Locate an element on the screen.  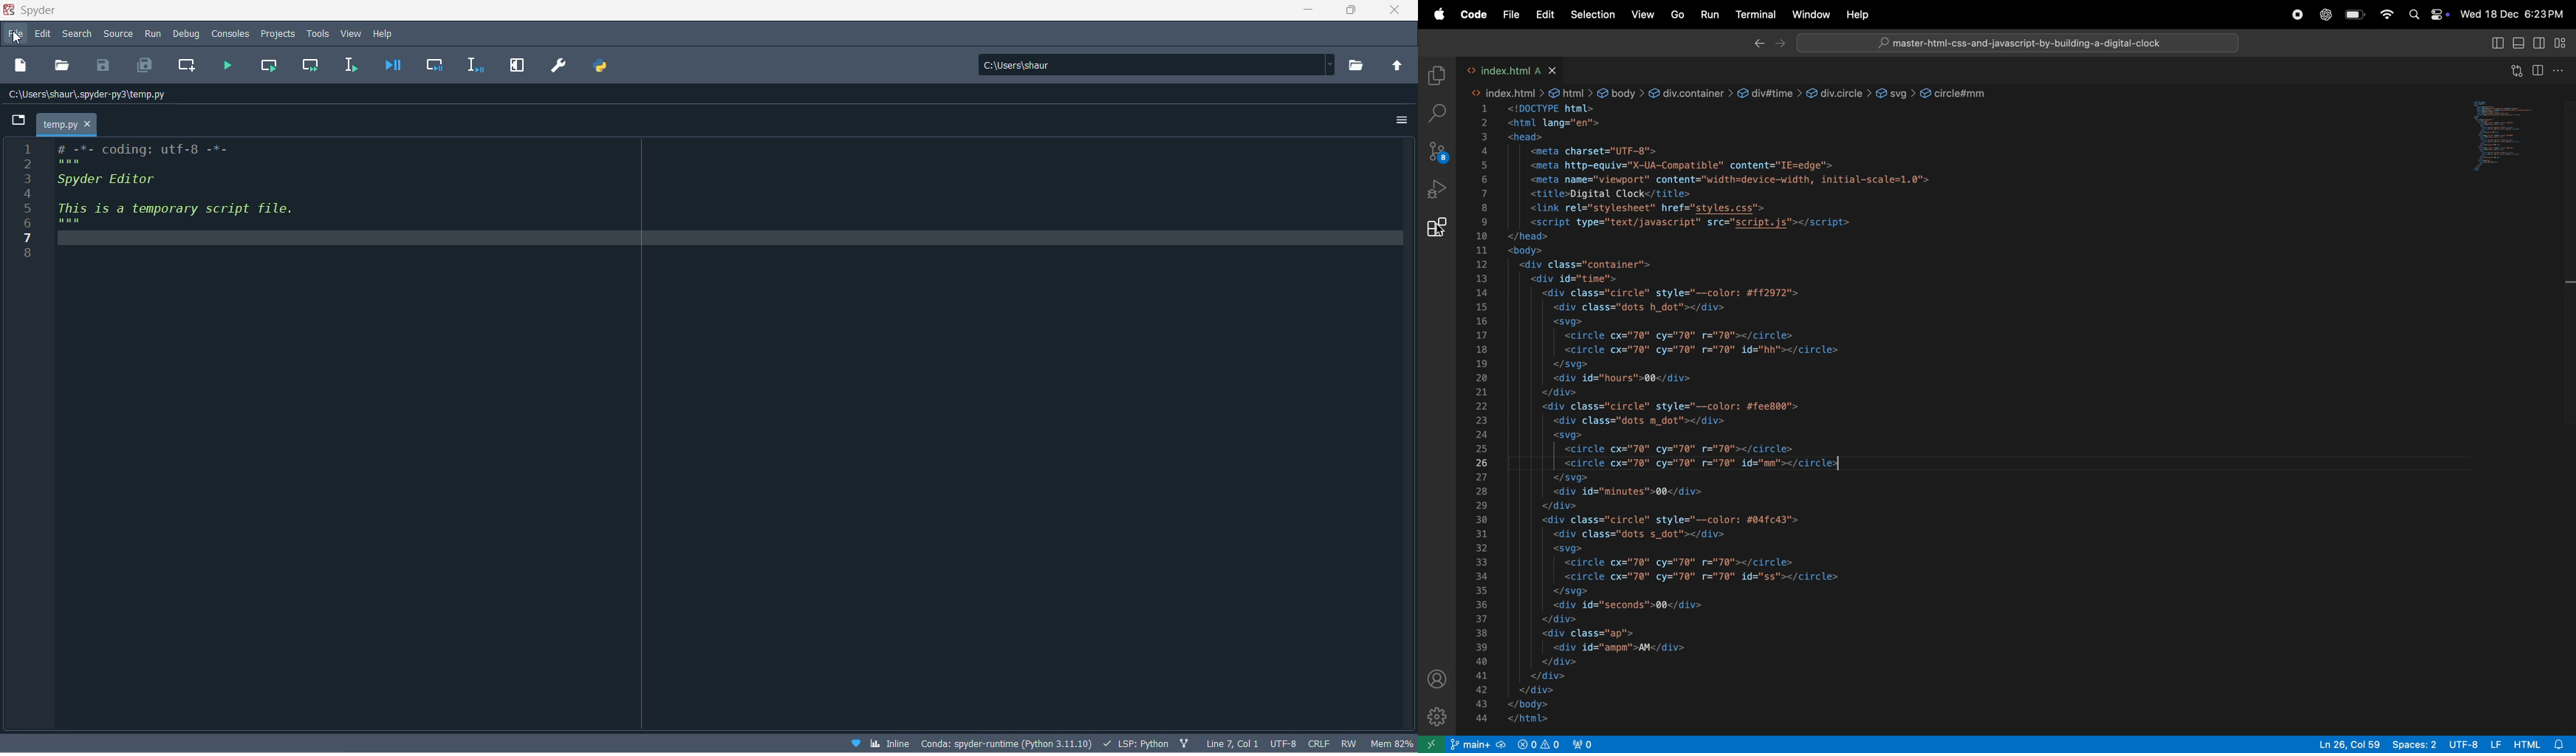
minimize is located at coordinates (1309, 13).